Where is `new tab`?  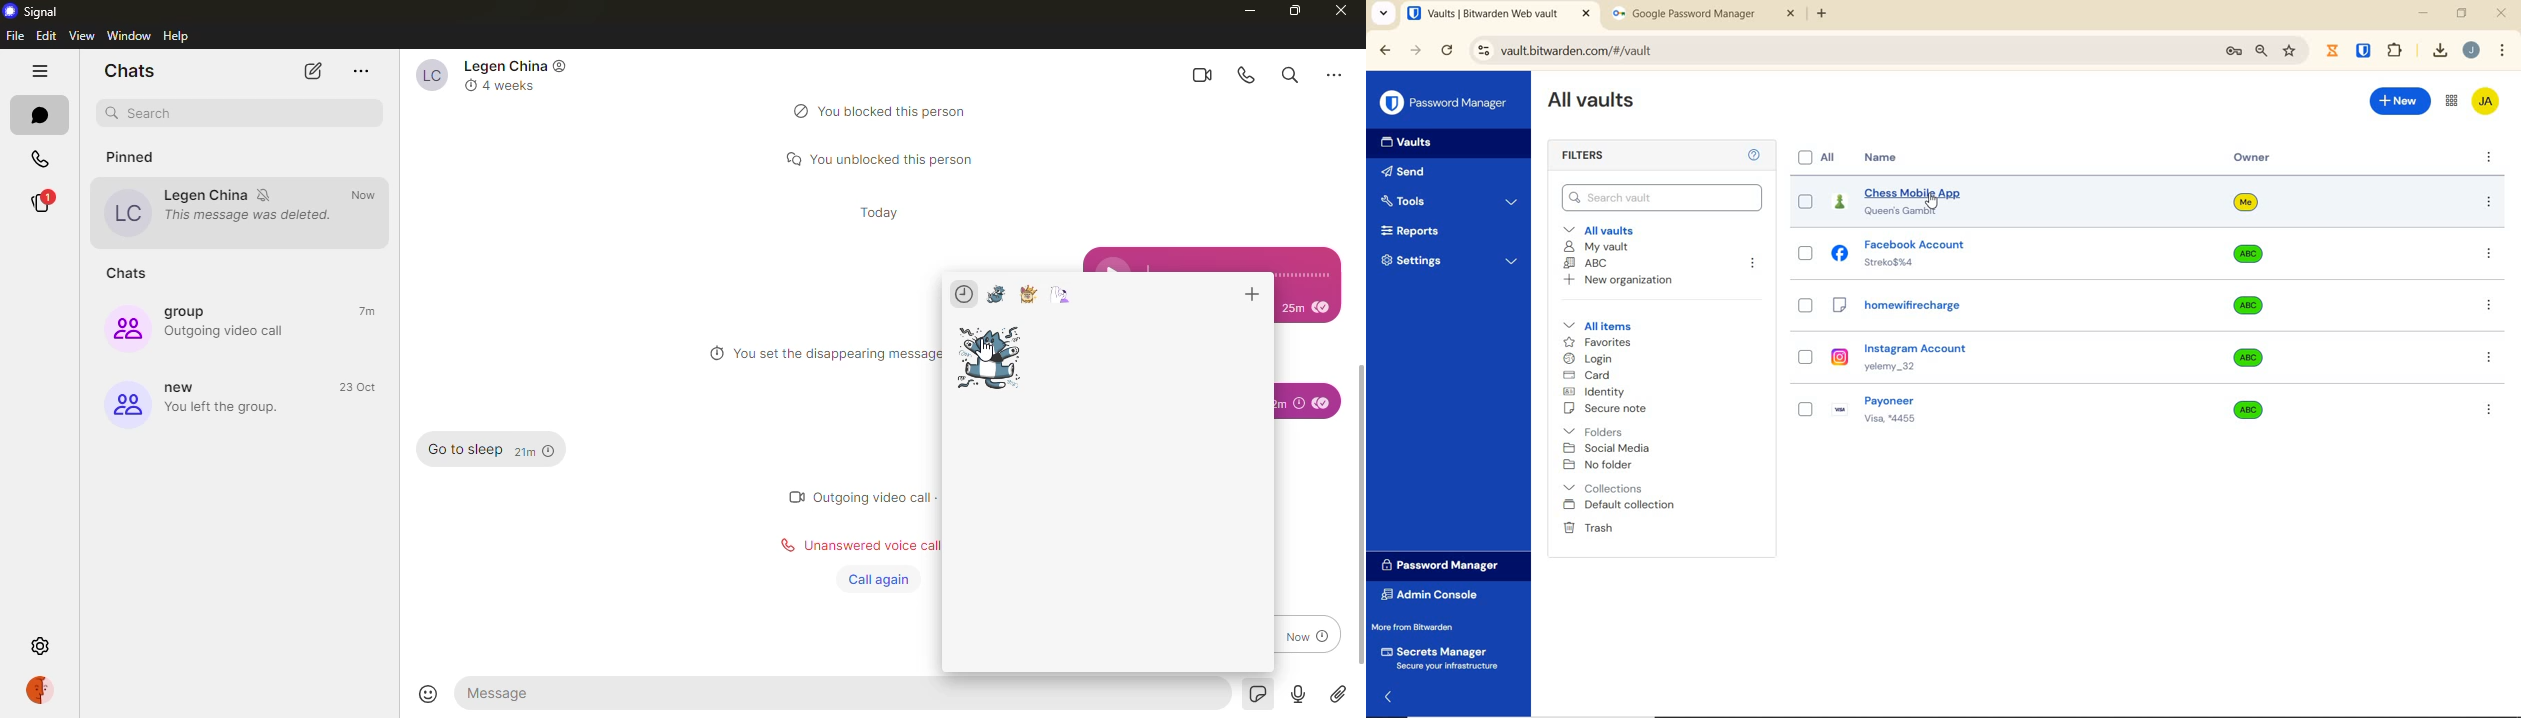
new tab is located at coordinates (1823, 14).